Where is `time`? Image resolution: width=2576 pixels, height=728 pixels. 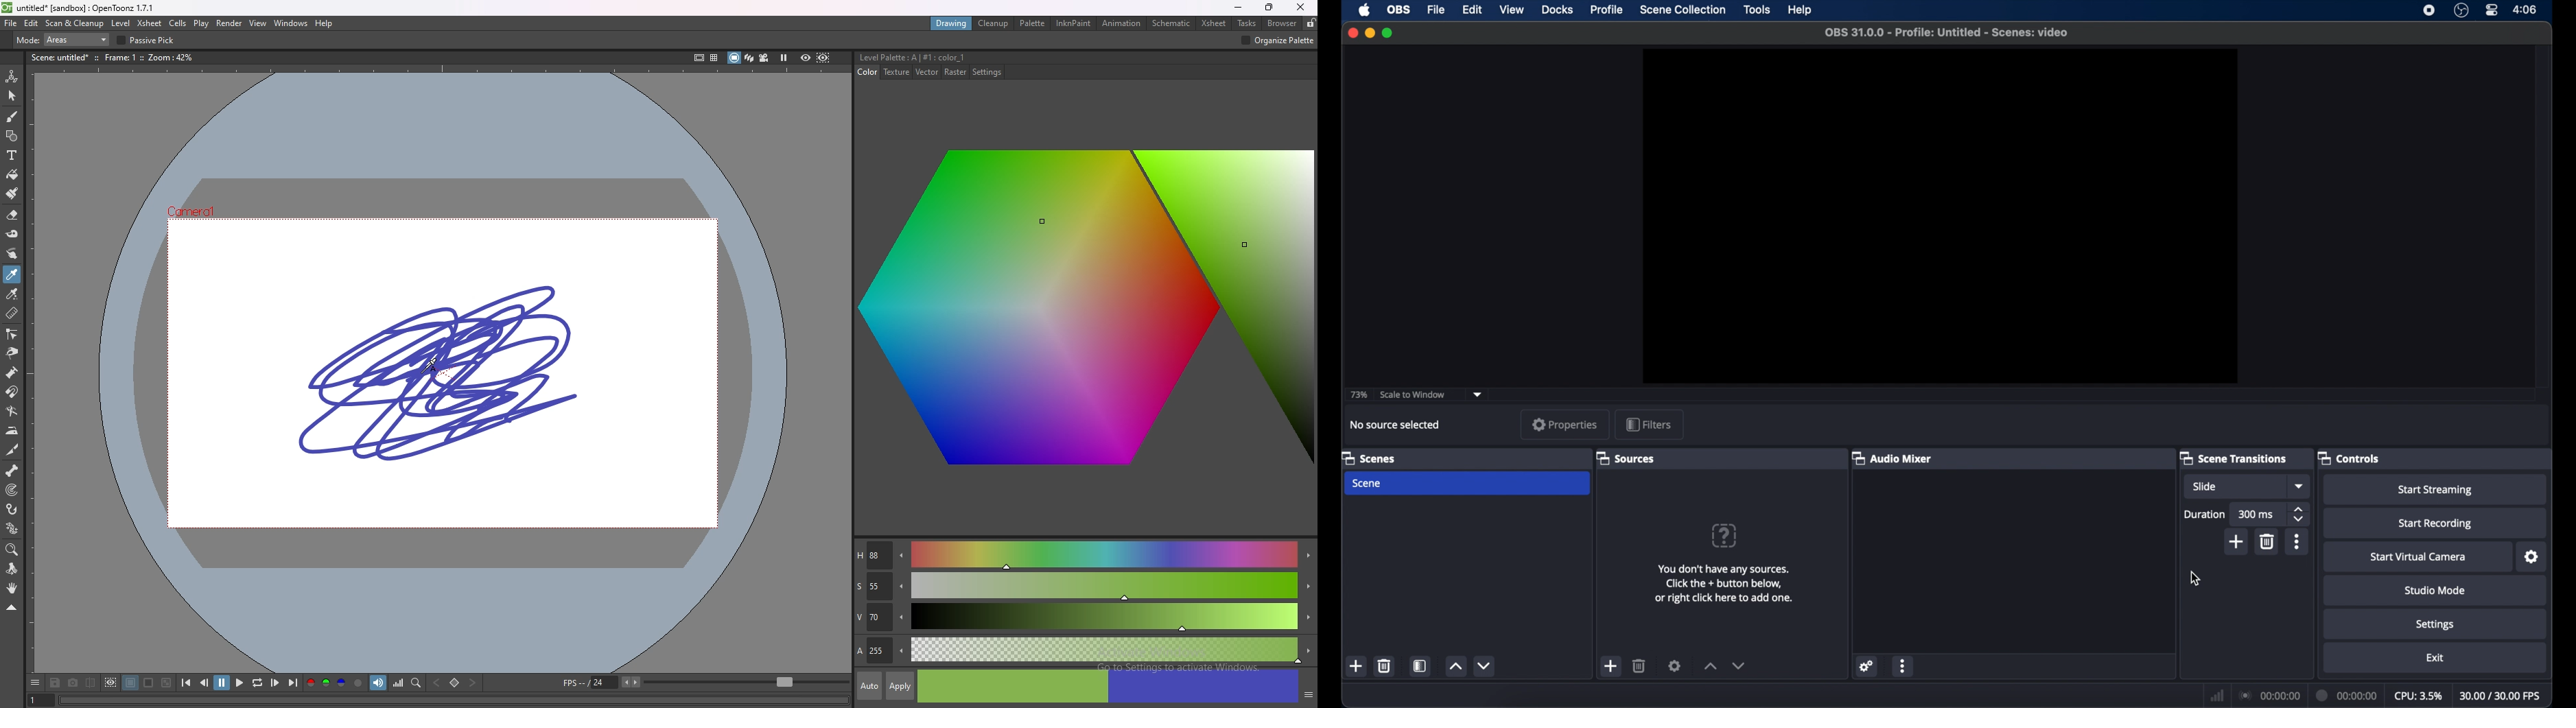 time is located at coordinates (2526, 9).